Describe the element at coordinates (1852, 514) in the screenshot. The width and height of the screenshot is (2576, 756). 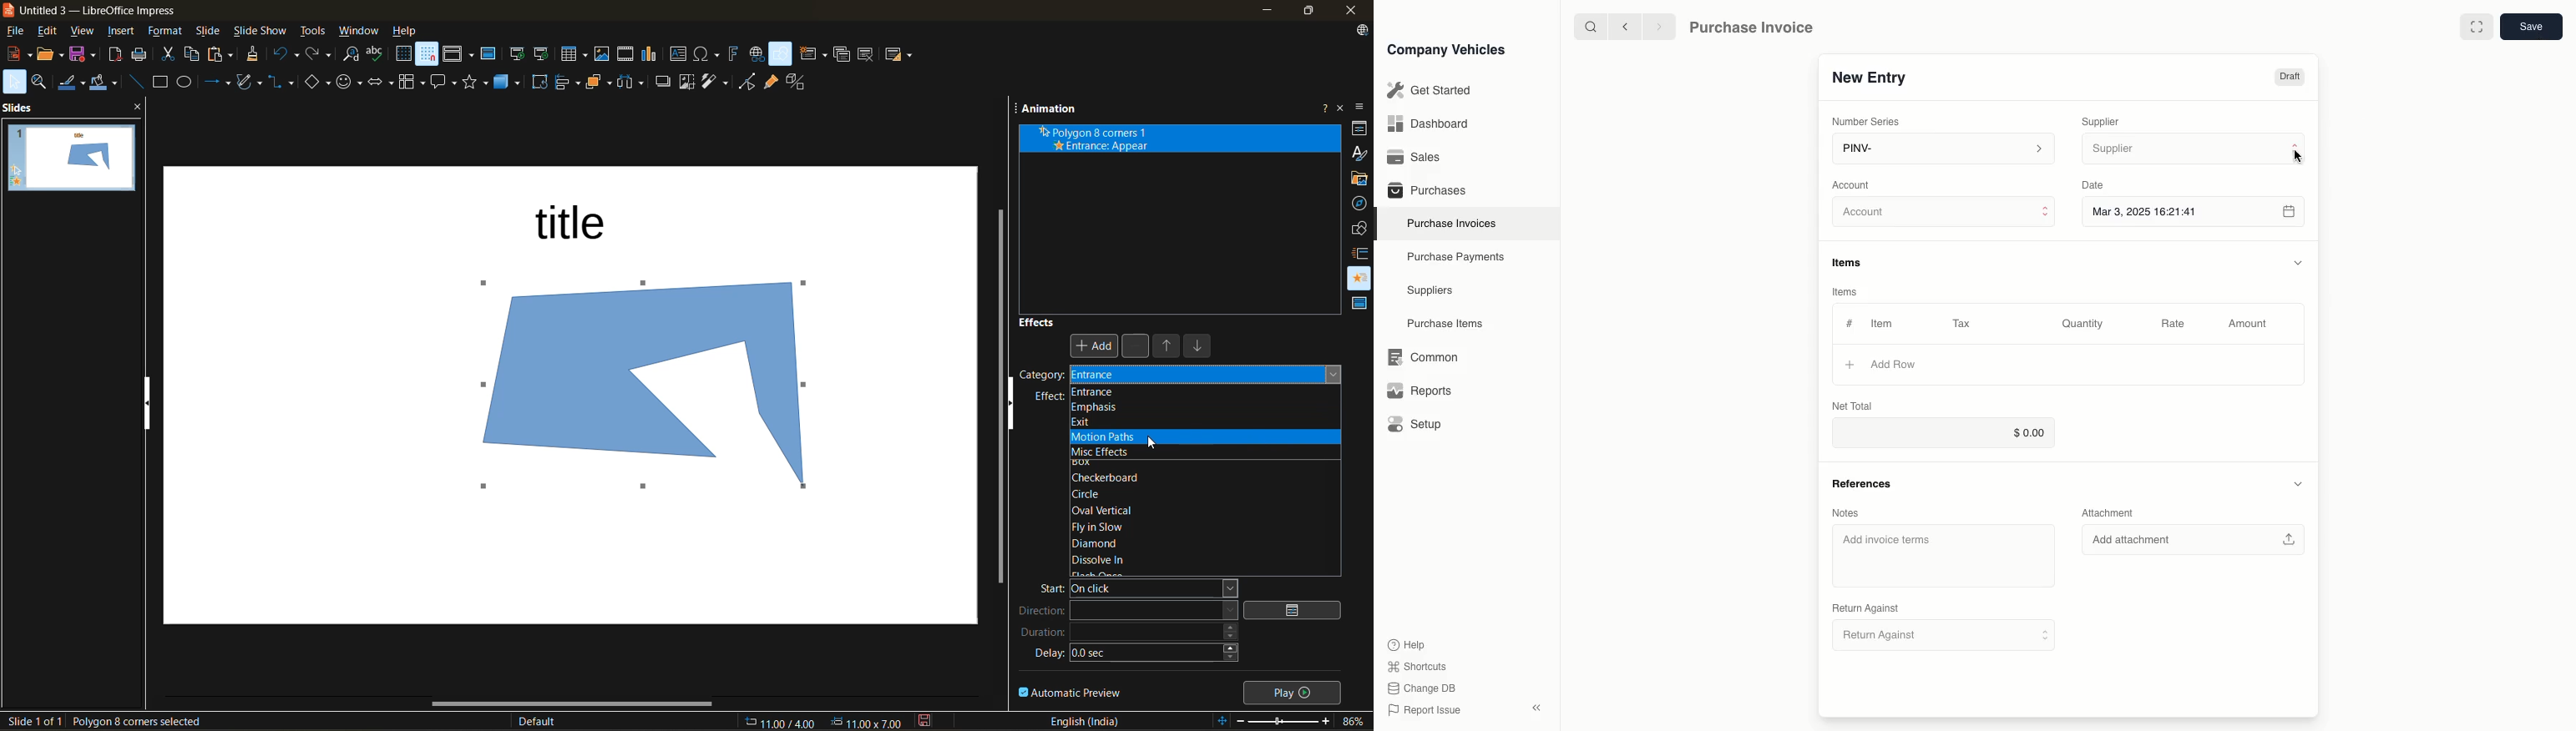
I see `Notes.` at that location.